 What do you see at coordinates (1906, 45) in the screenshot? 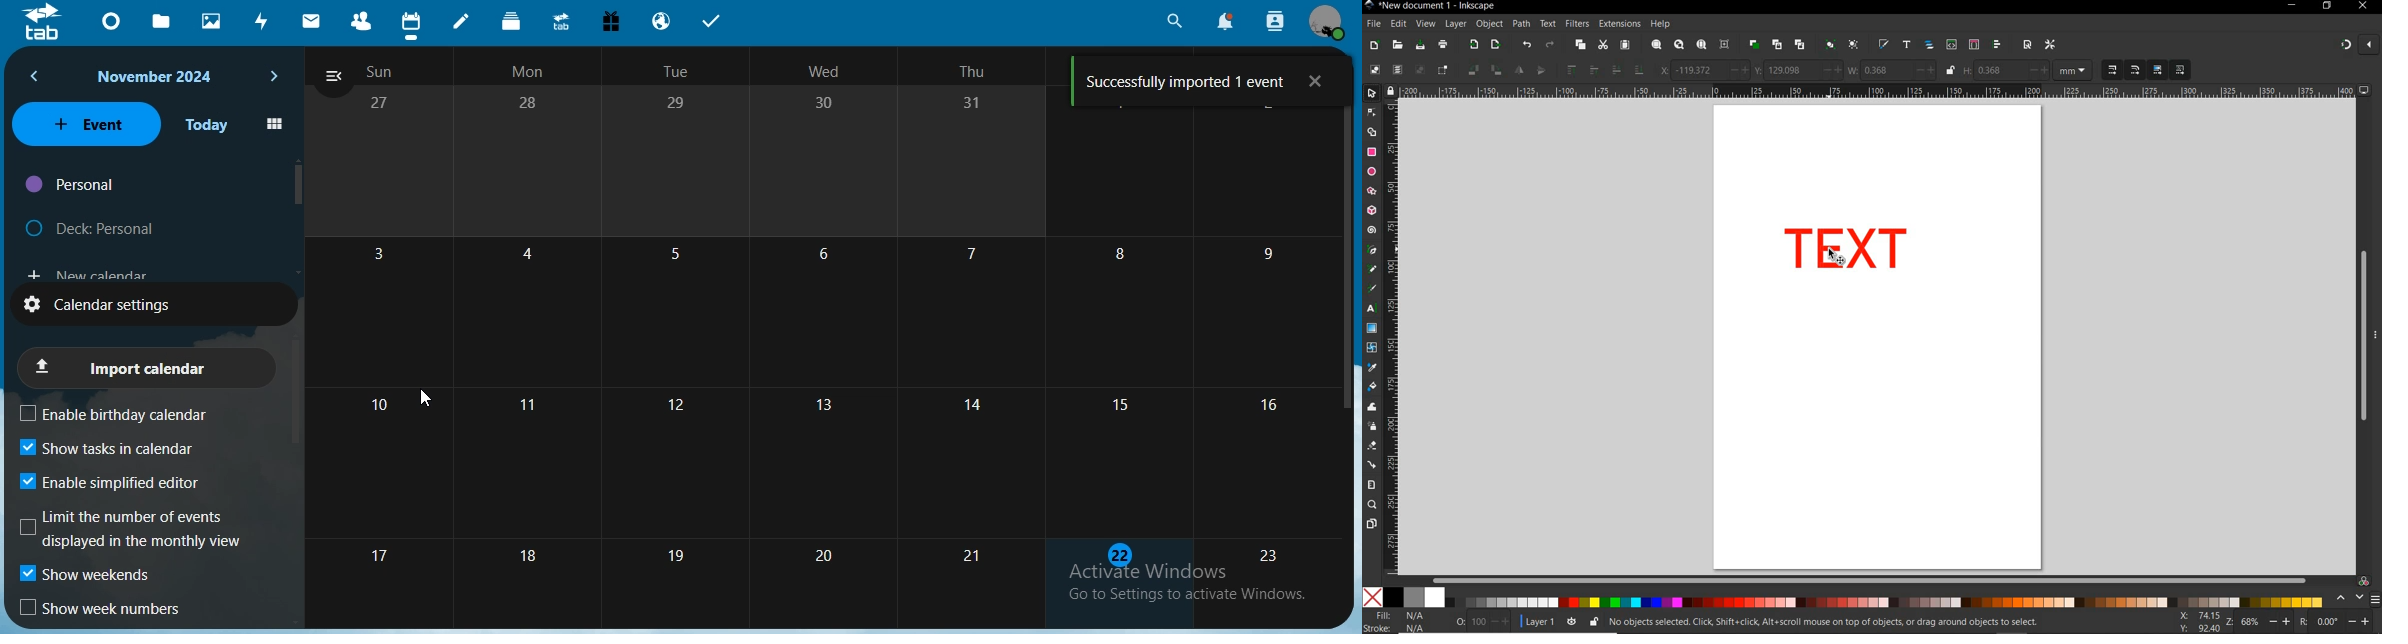
I see `OPEN TEXT` at bounding box center [1906, 45].